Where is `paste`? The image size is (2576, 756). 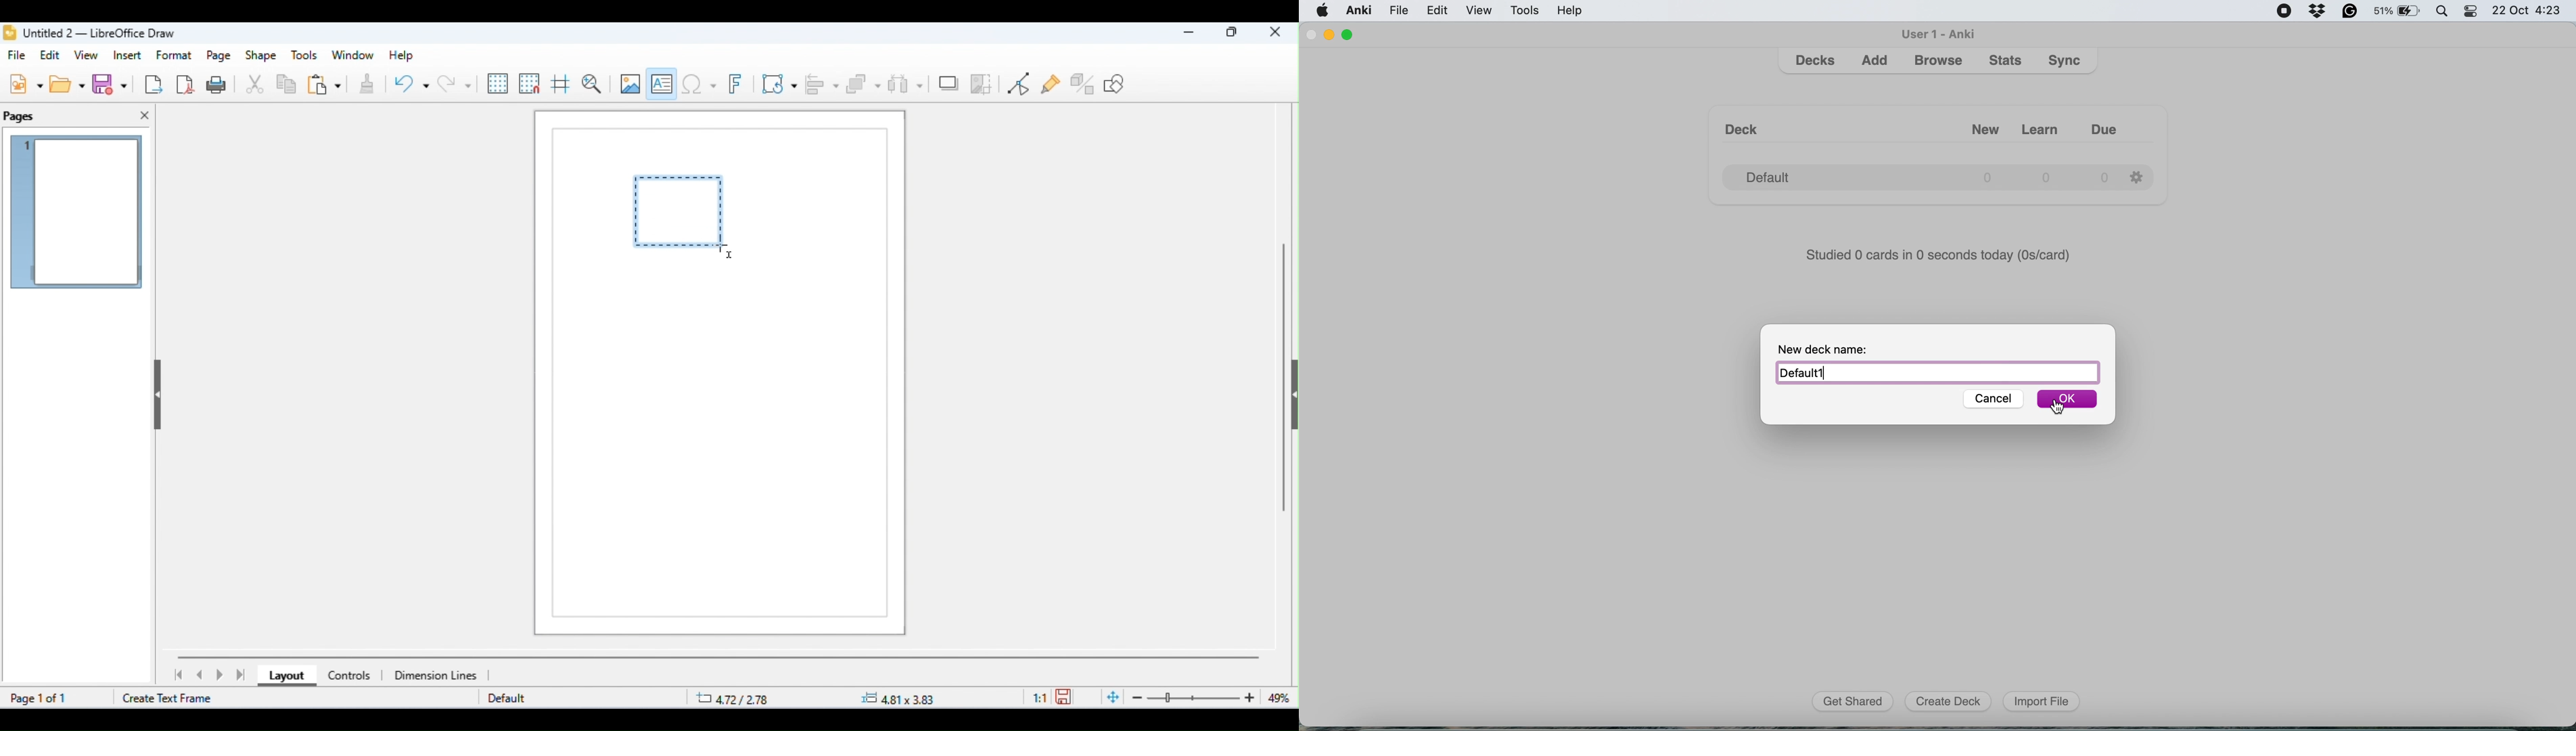
paste is located at coordinates (324, 86).